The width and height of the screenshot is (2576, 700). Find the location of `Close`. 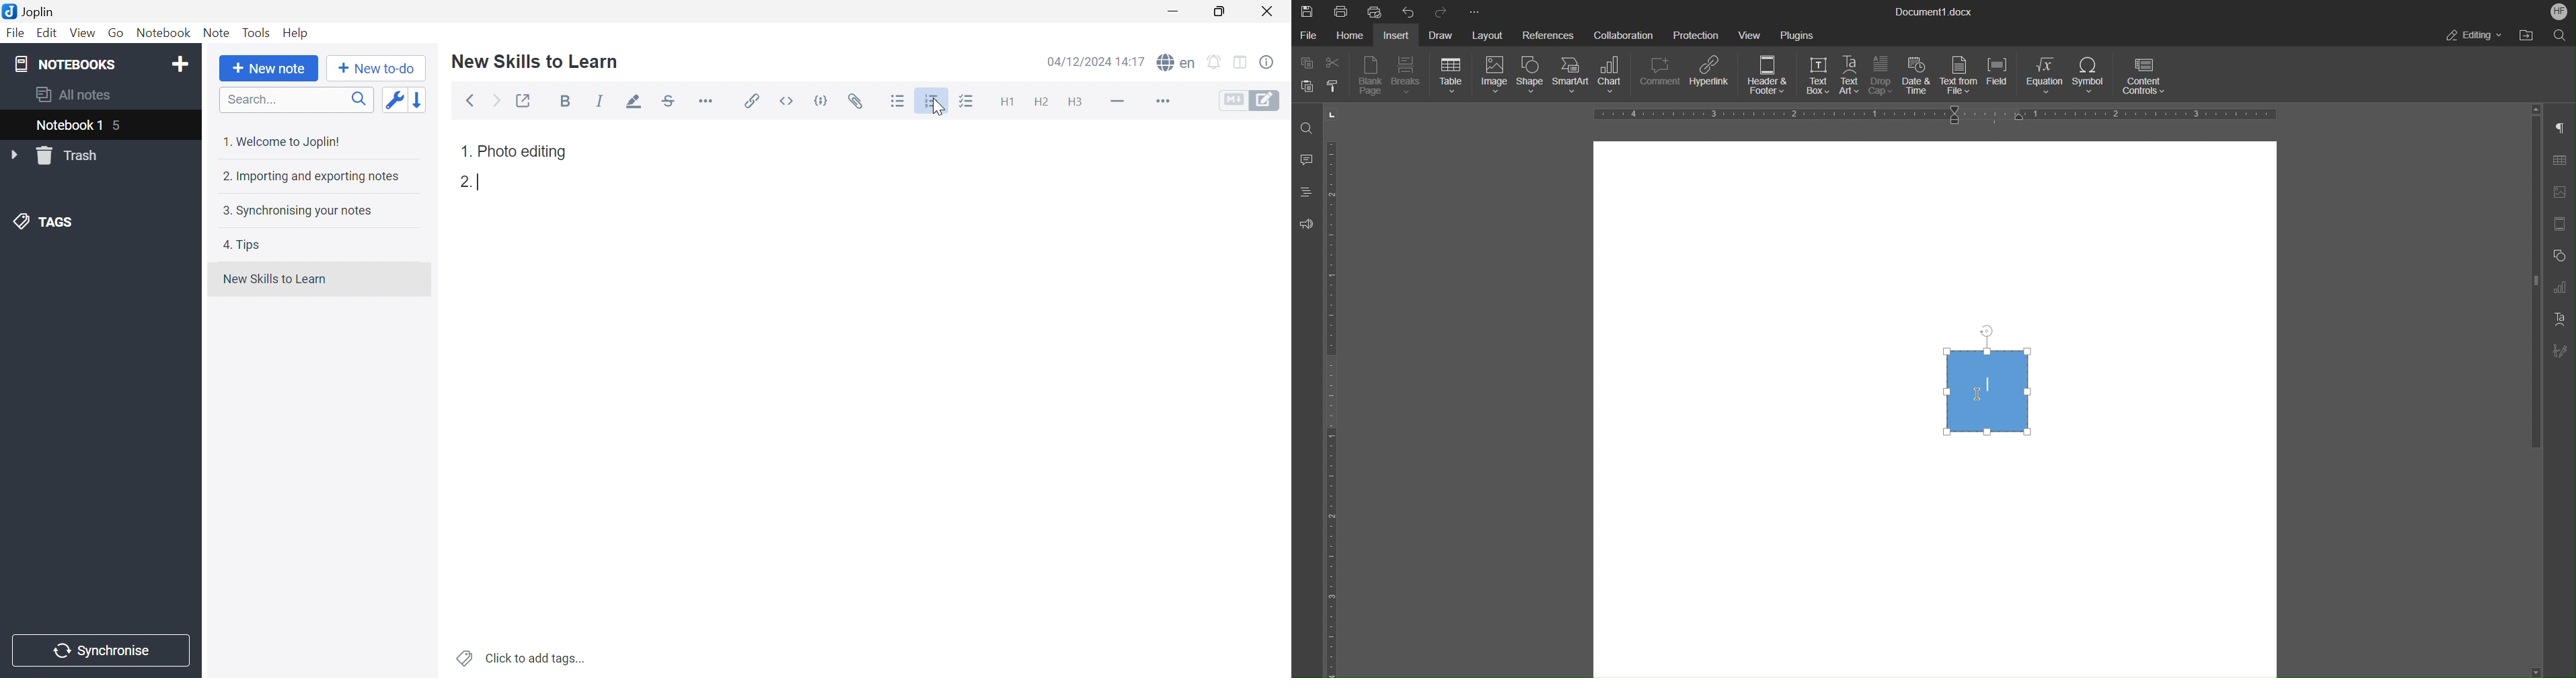

Close is located at coordinates (1268, 12).